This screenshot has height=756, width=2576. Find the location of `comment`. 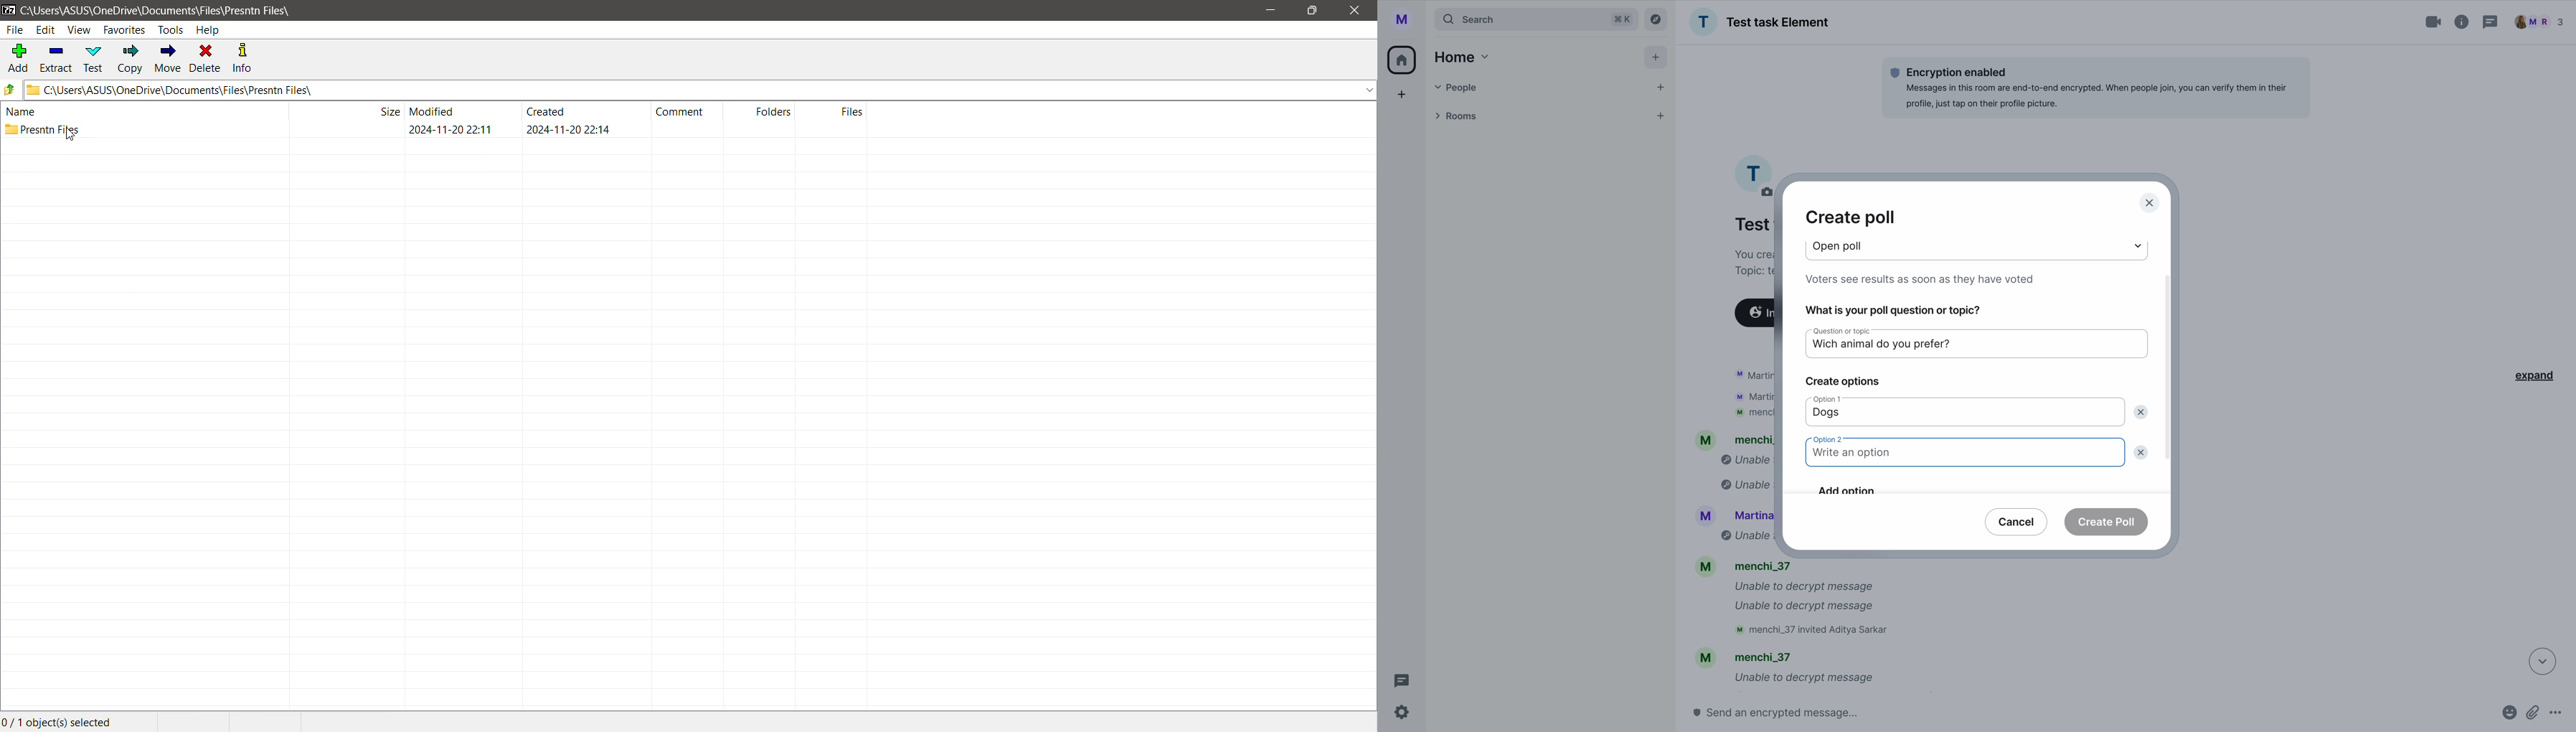

comment is located at coordinates (680, 112).